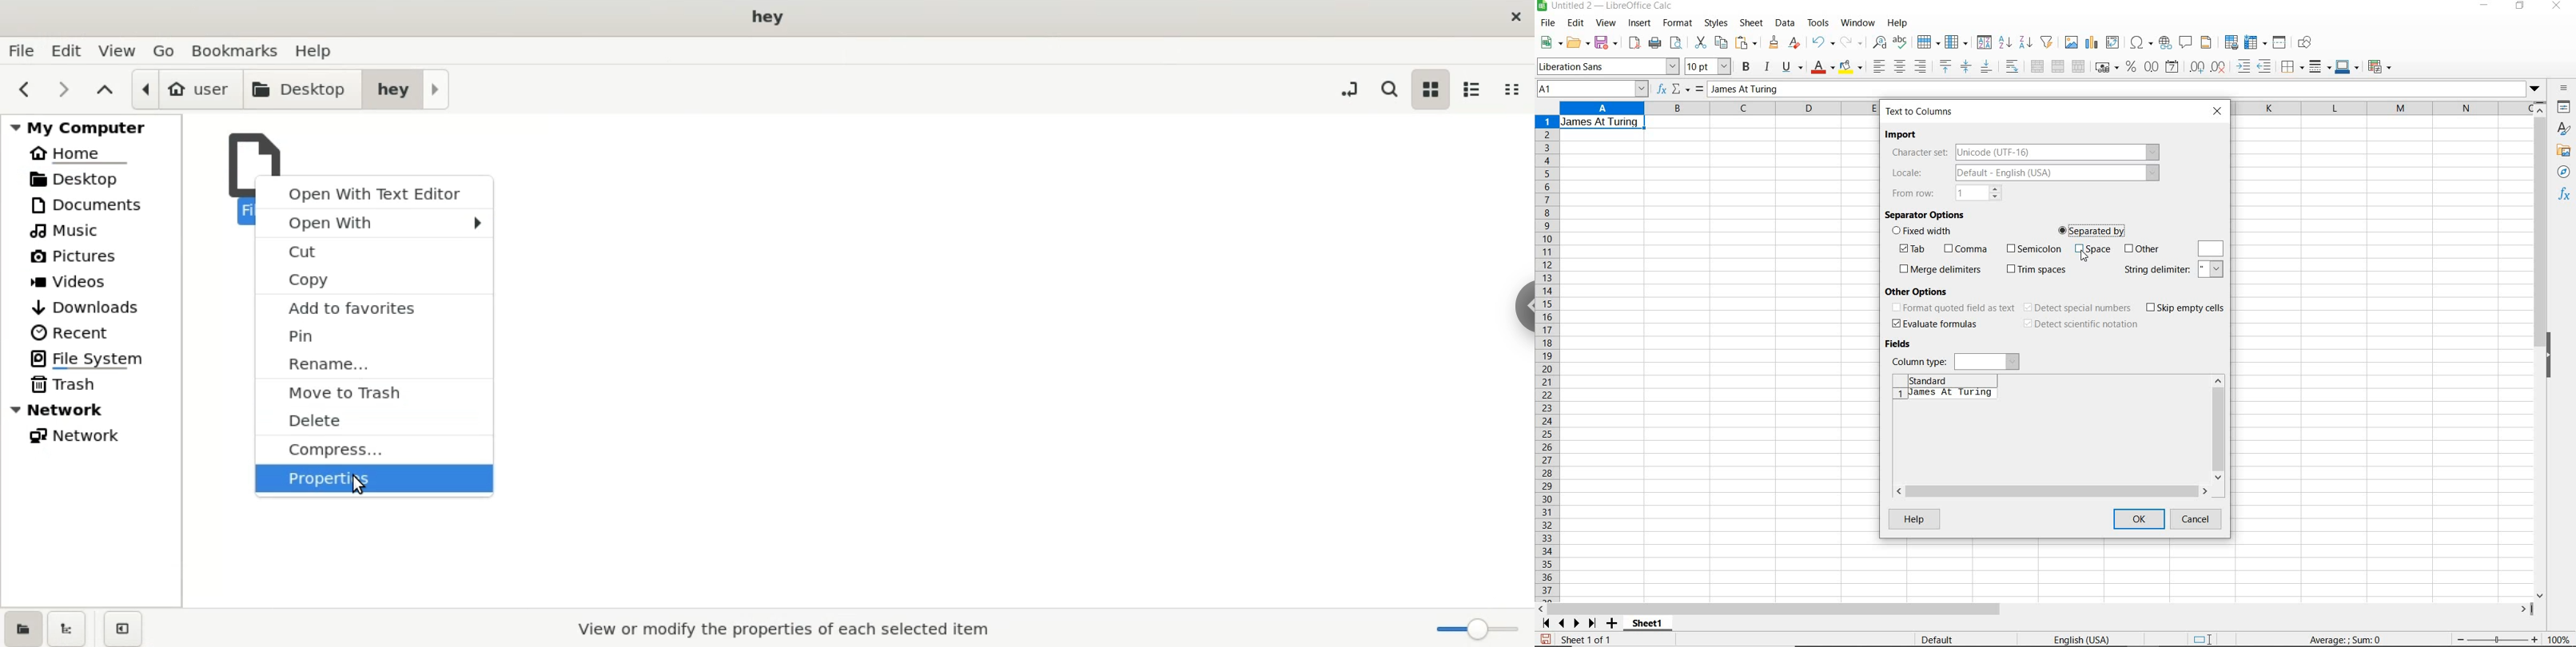  Describe the element at coordinates (1577, 24) in the screenshot. I see `edit` at that location.